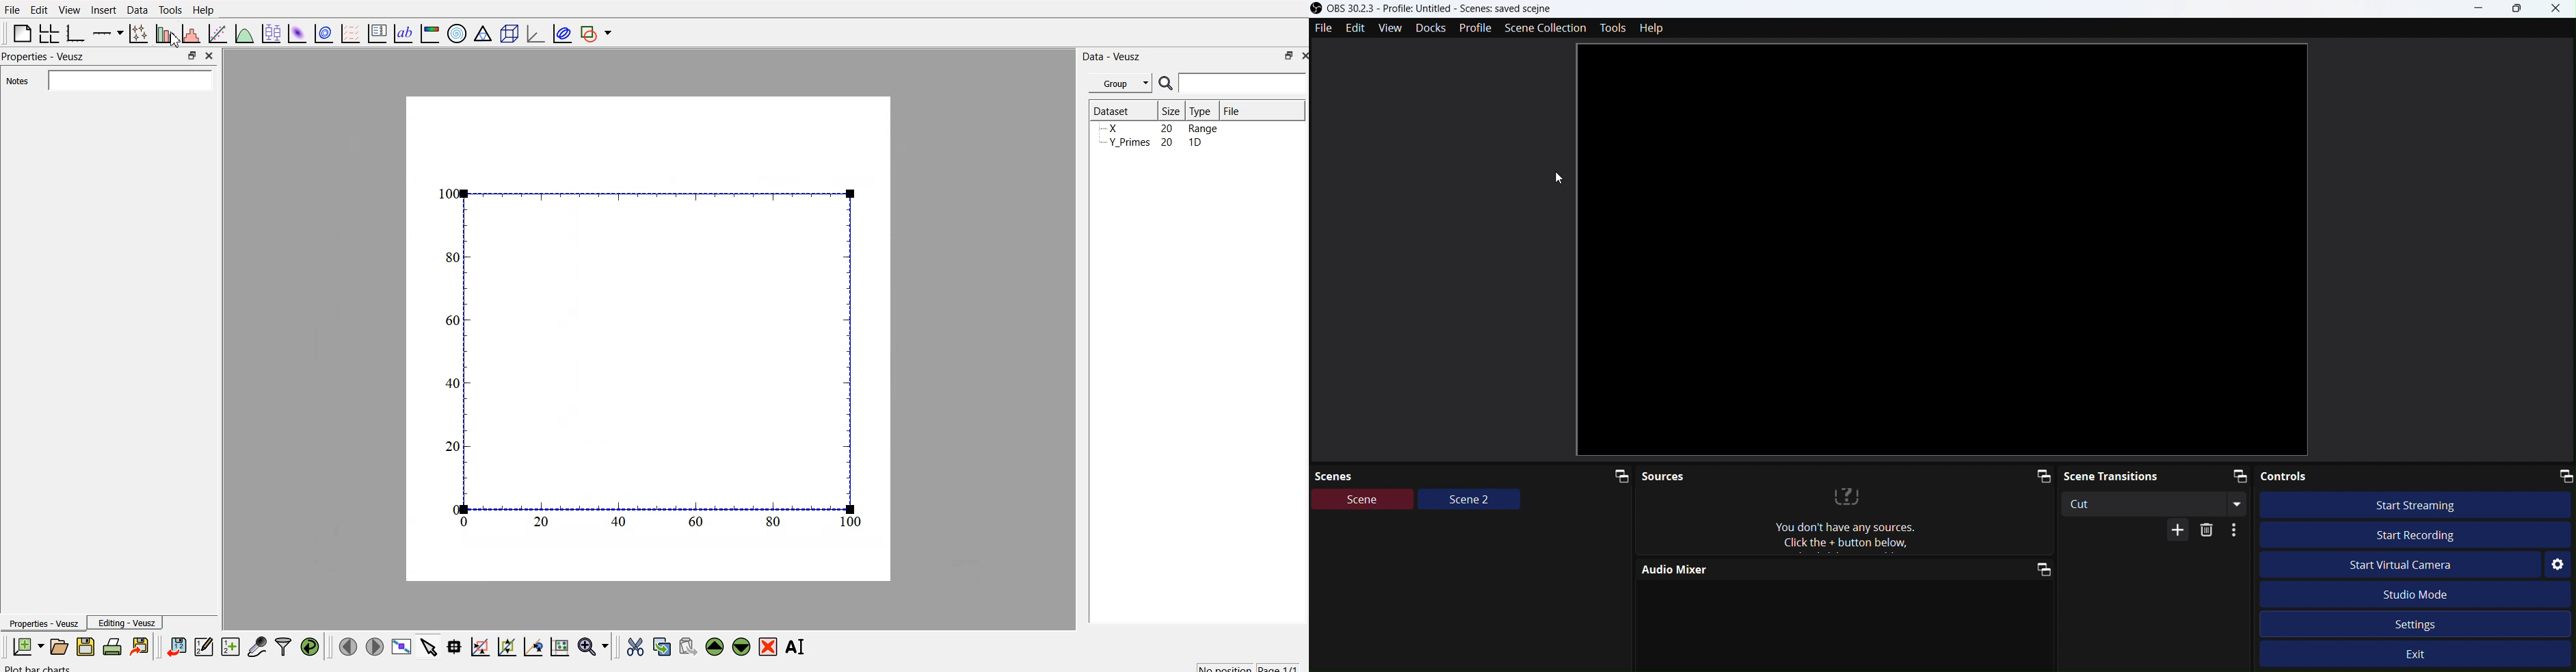  What do you see at coordinates (230, 648) in the screenshot?
I see `create a new dataset` at bounding box center [230, 648].